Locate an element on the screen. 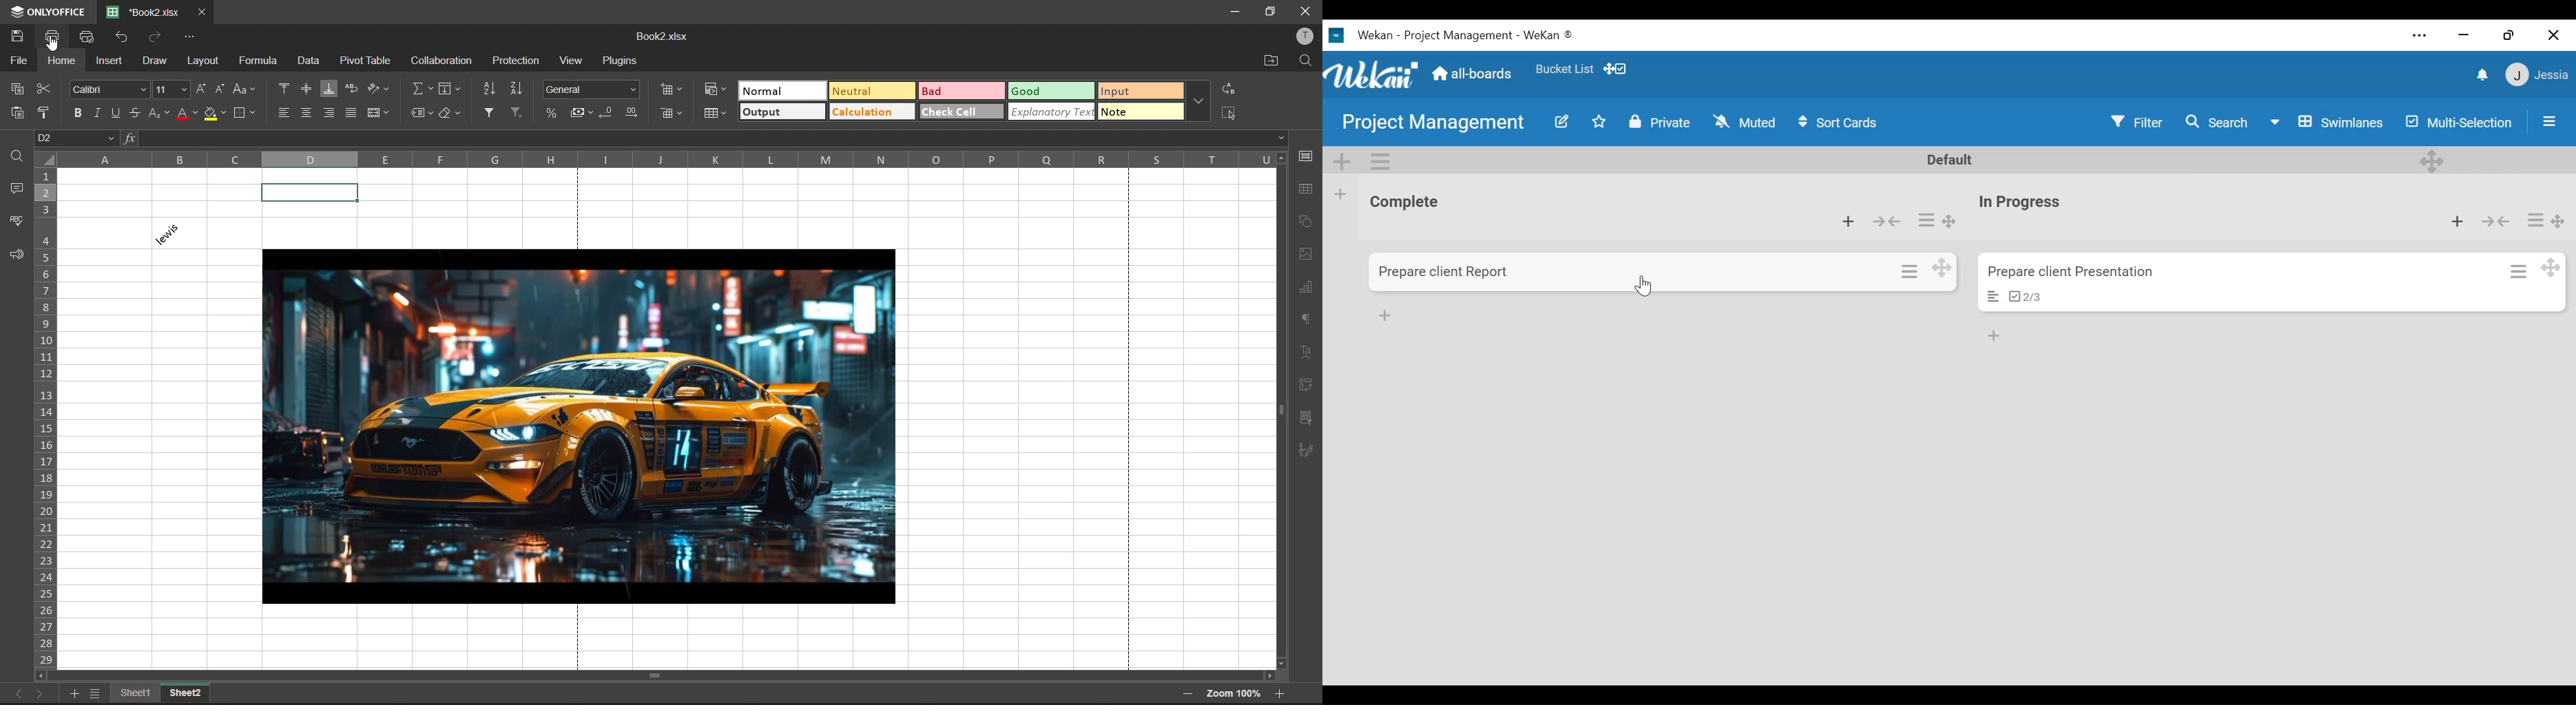 Image resolution: width=2576 pixels, height=728 pixels. close tab is located at coordinates (200, 11).